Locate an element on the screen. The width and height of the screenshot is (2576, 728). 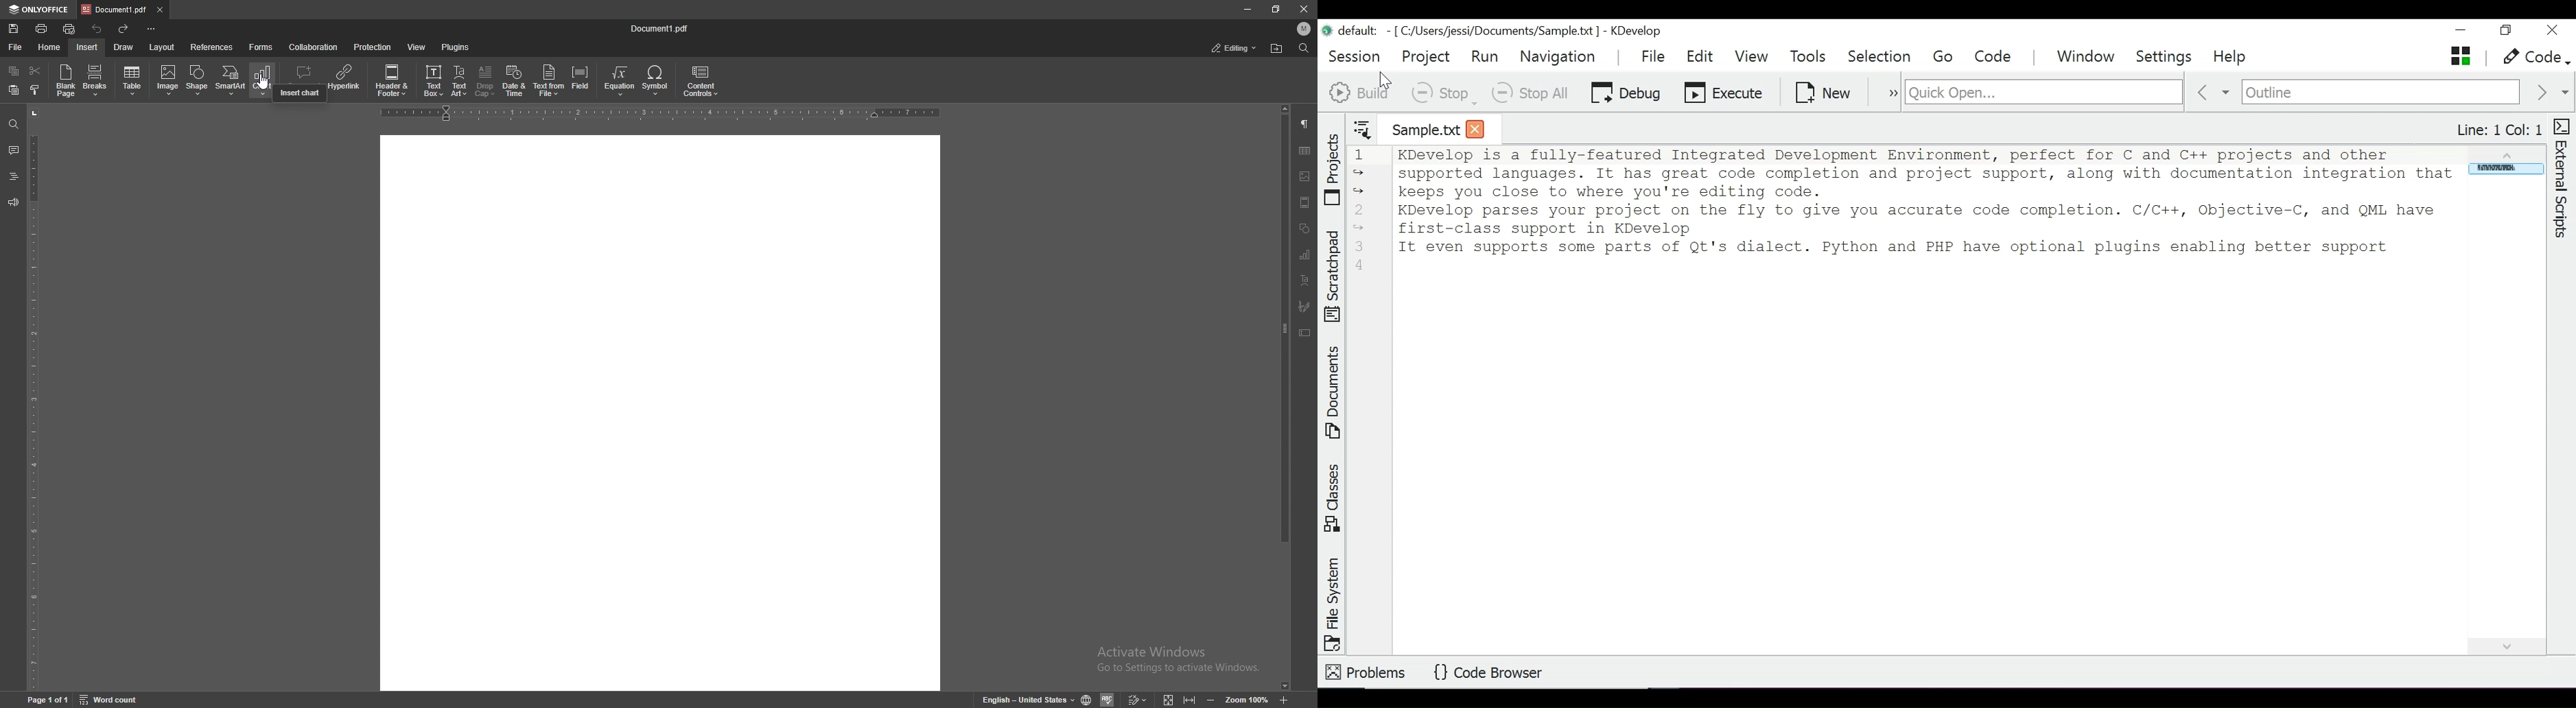
comment is located at coordinates (14, 150).